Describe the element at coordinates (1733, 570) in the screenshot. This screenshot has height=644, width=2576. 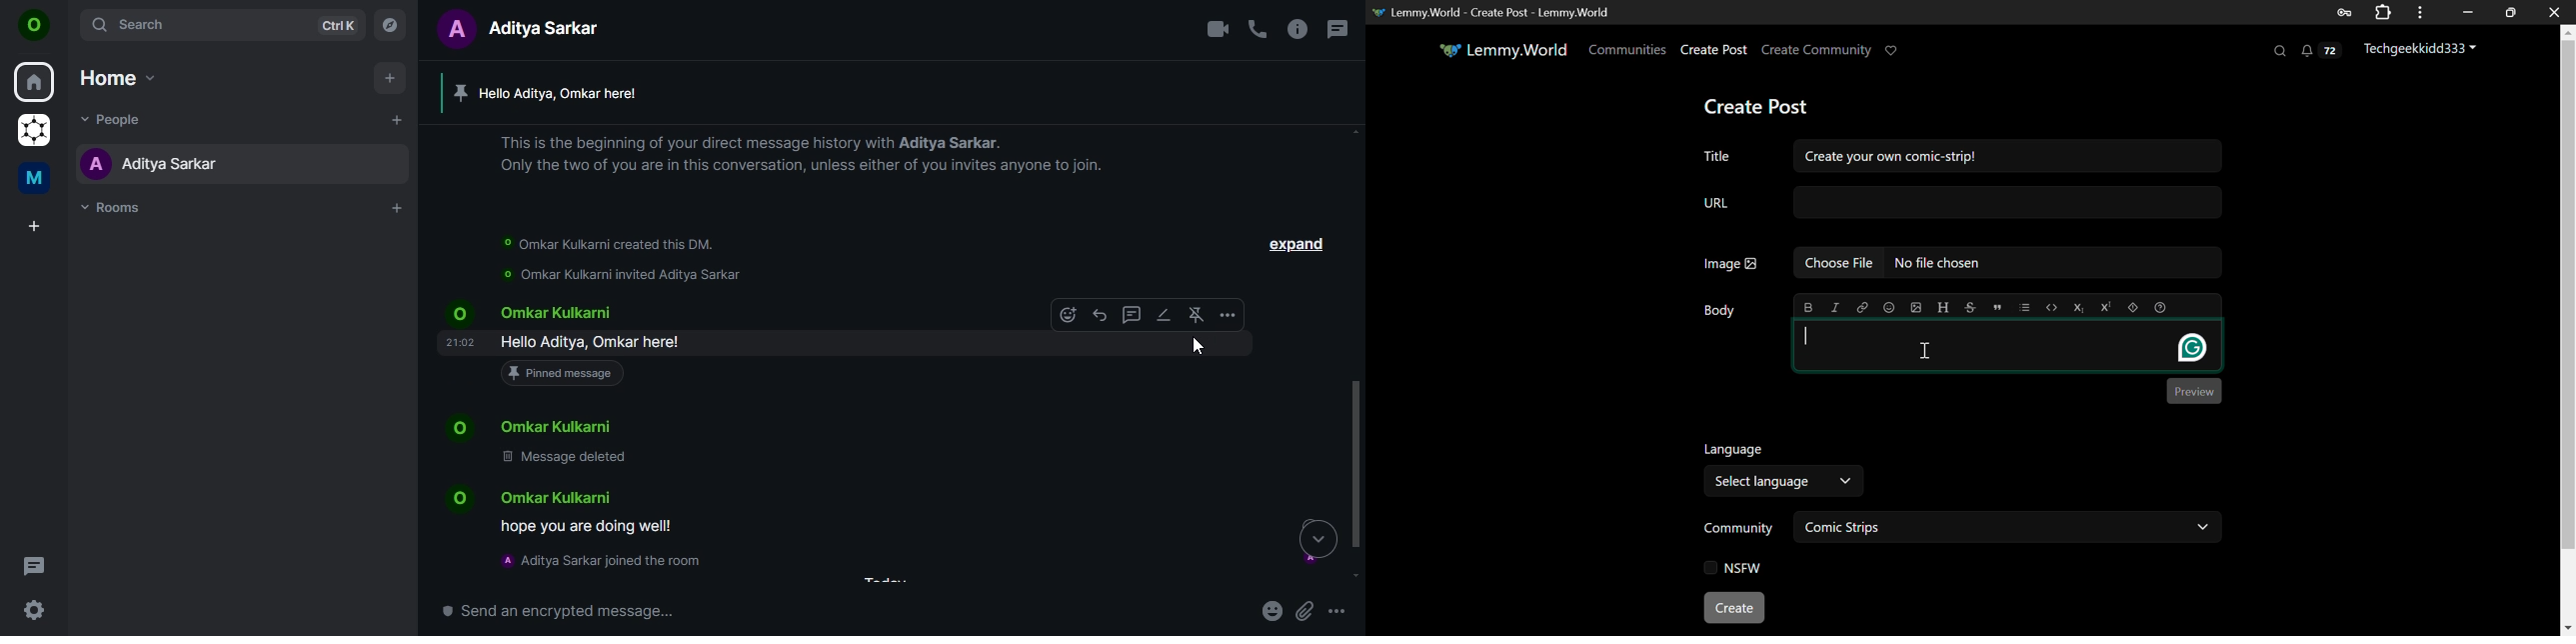
I see `NSFW Checkbox` at that location.